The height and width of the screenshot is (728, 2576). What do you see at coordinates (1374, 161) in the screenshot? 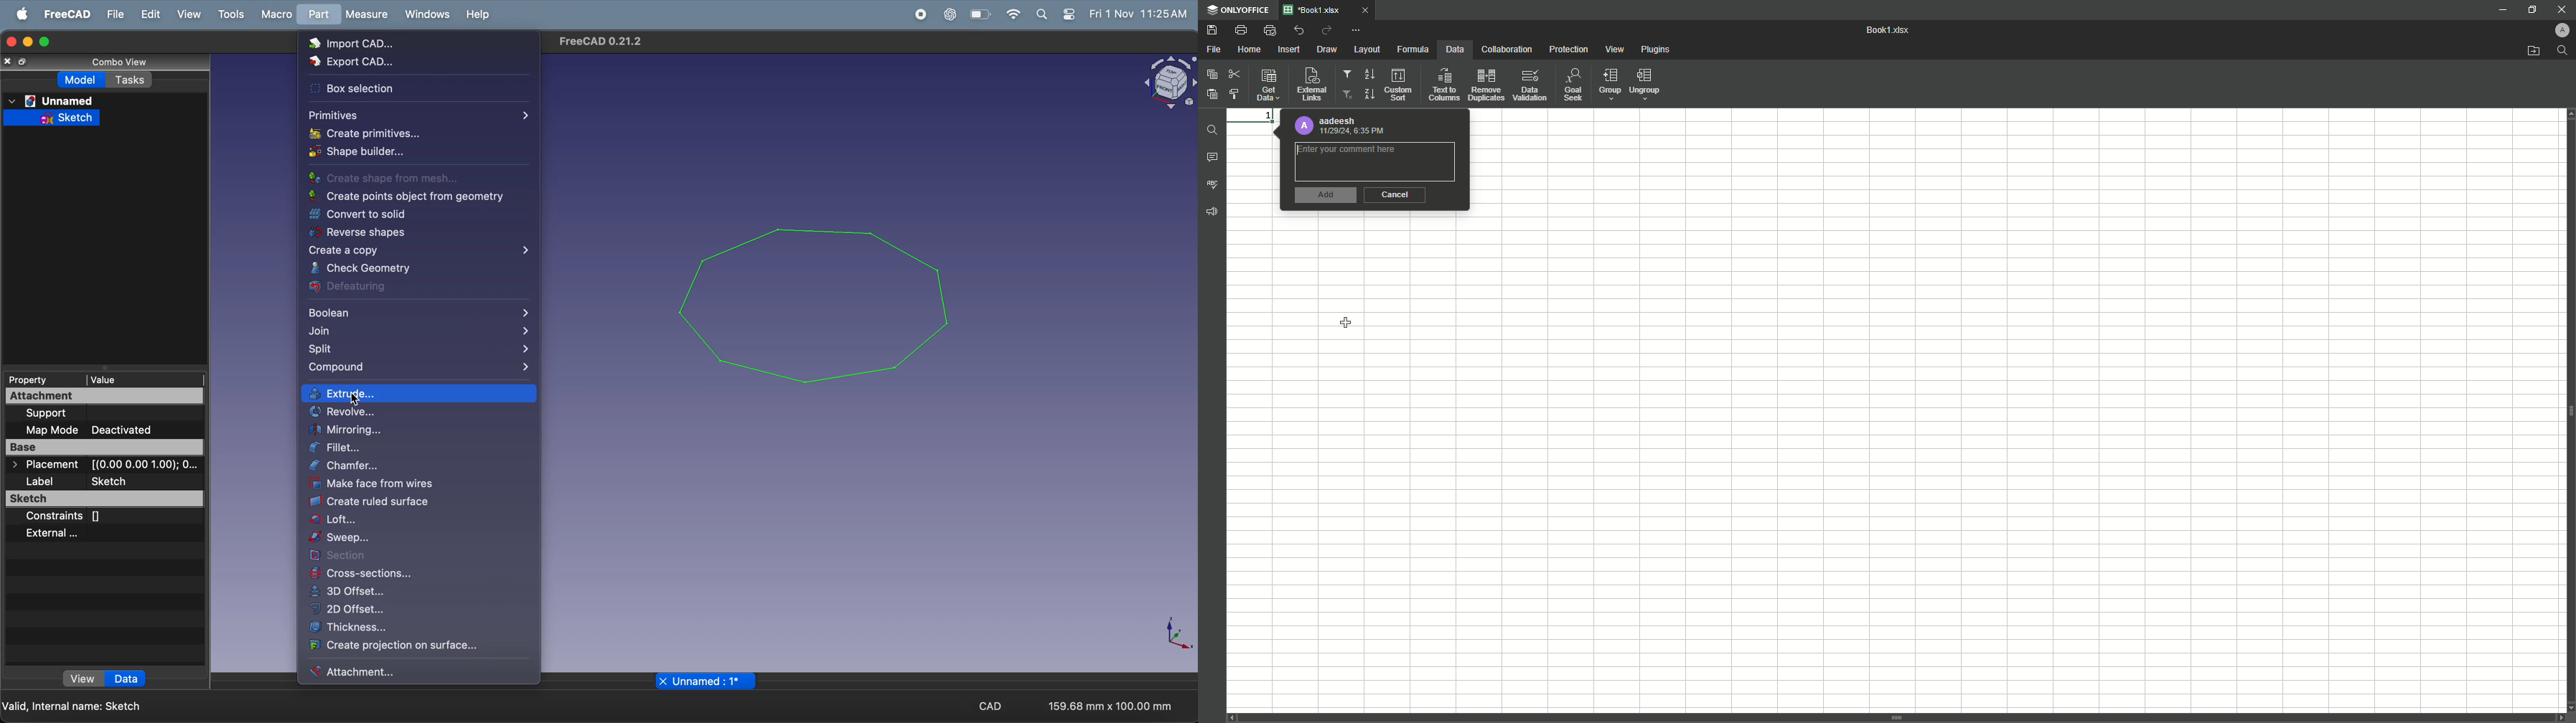
I see `Comment Box` at bounding box center [1374, 161].